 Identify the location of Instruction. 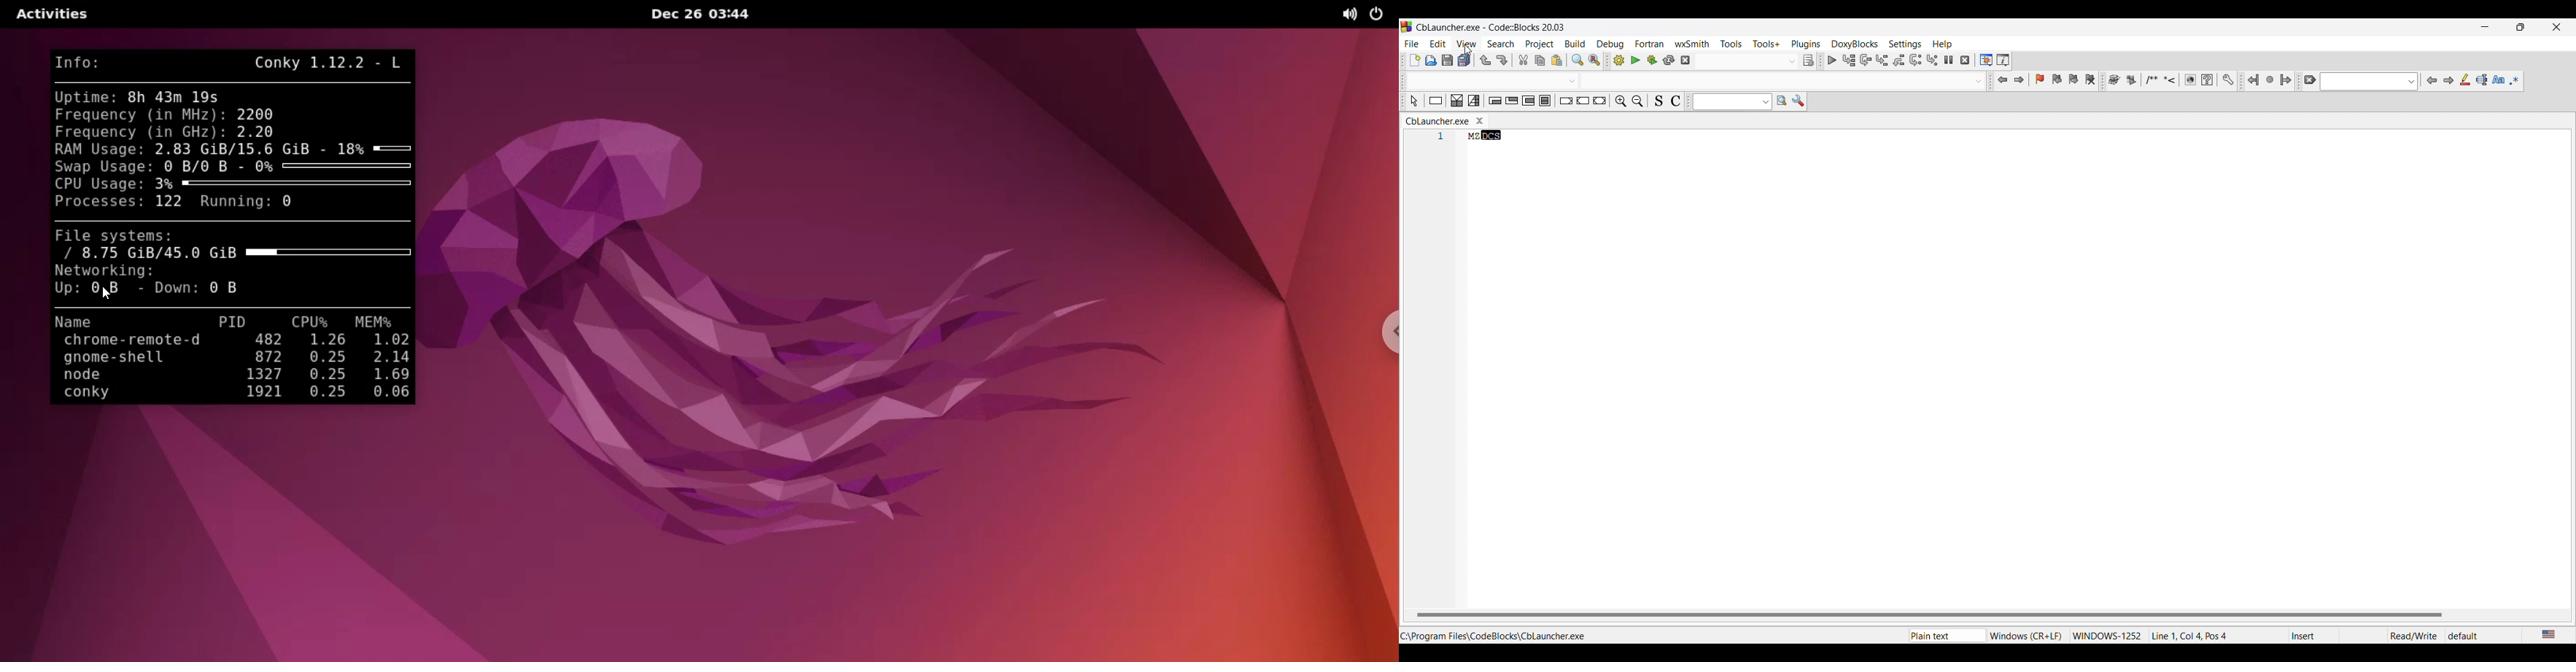
(1436, 101).